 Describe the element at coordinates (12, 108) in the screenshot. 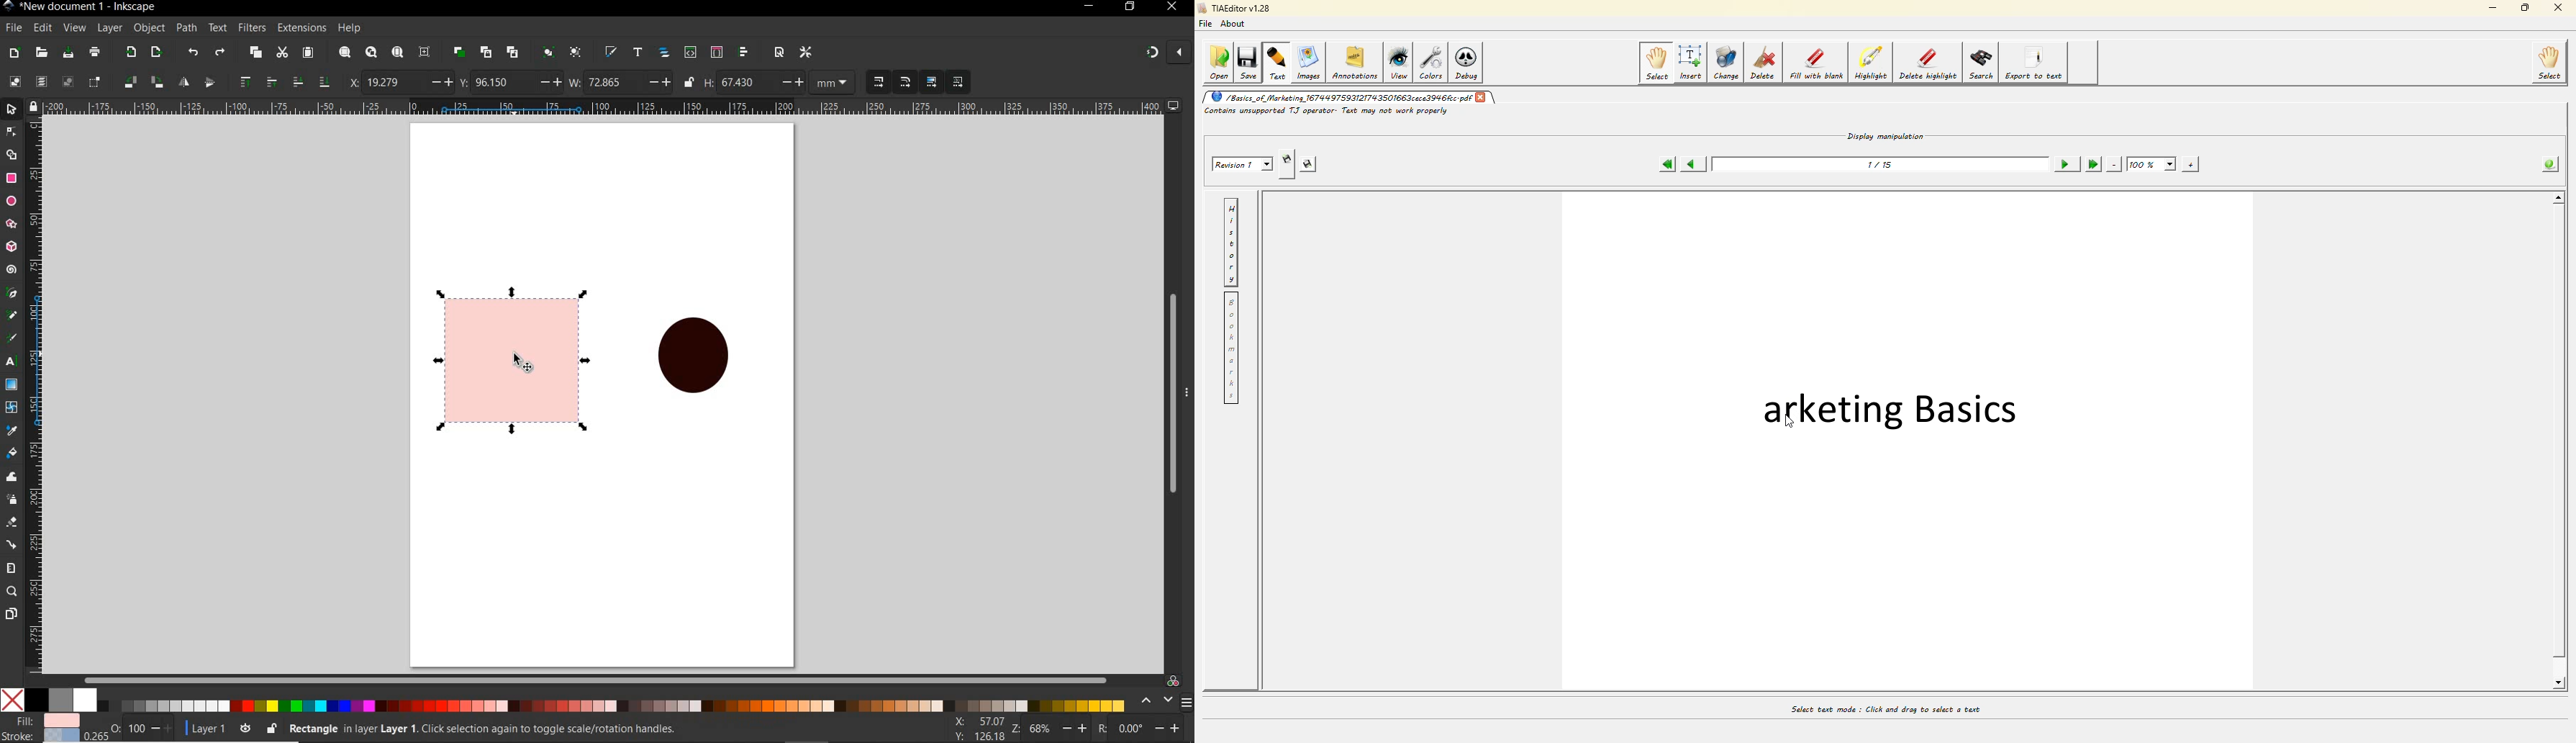

I see `select tool` at that location.